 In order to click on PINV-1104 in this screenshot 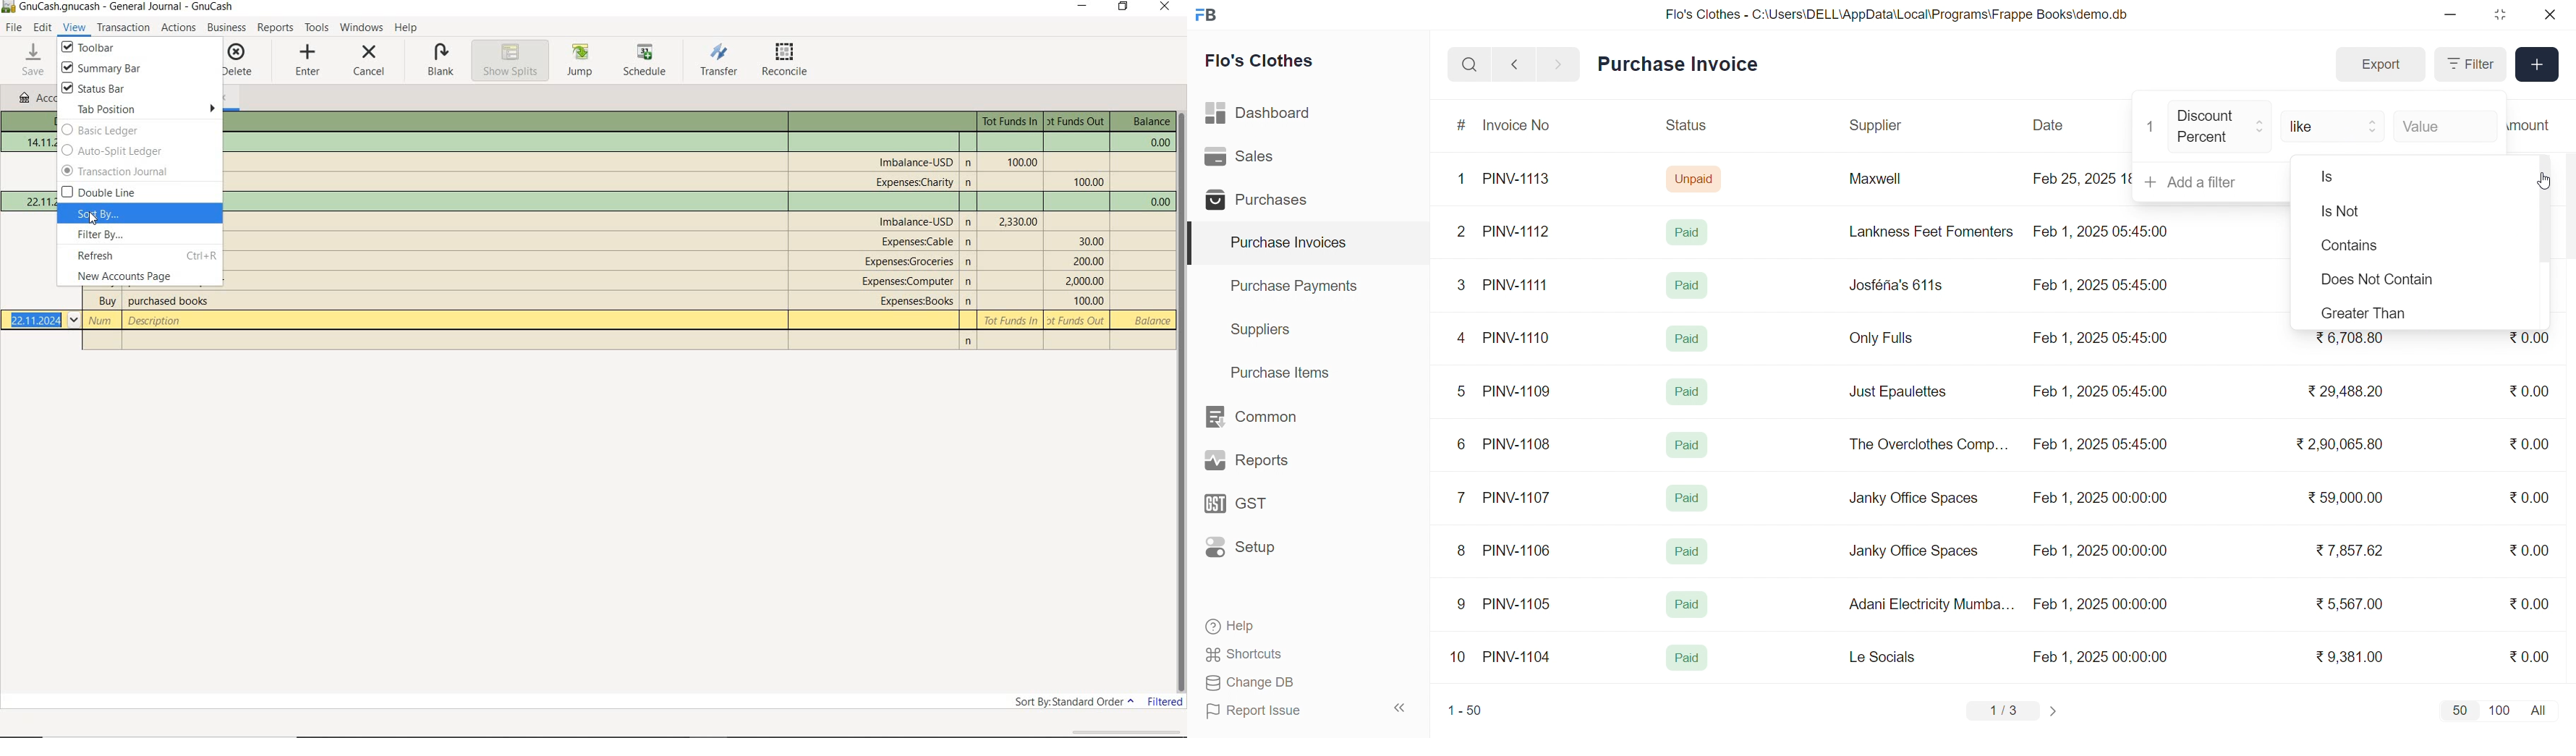, I will do `click(1518, 657)`.